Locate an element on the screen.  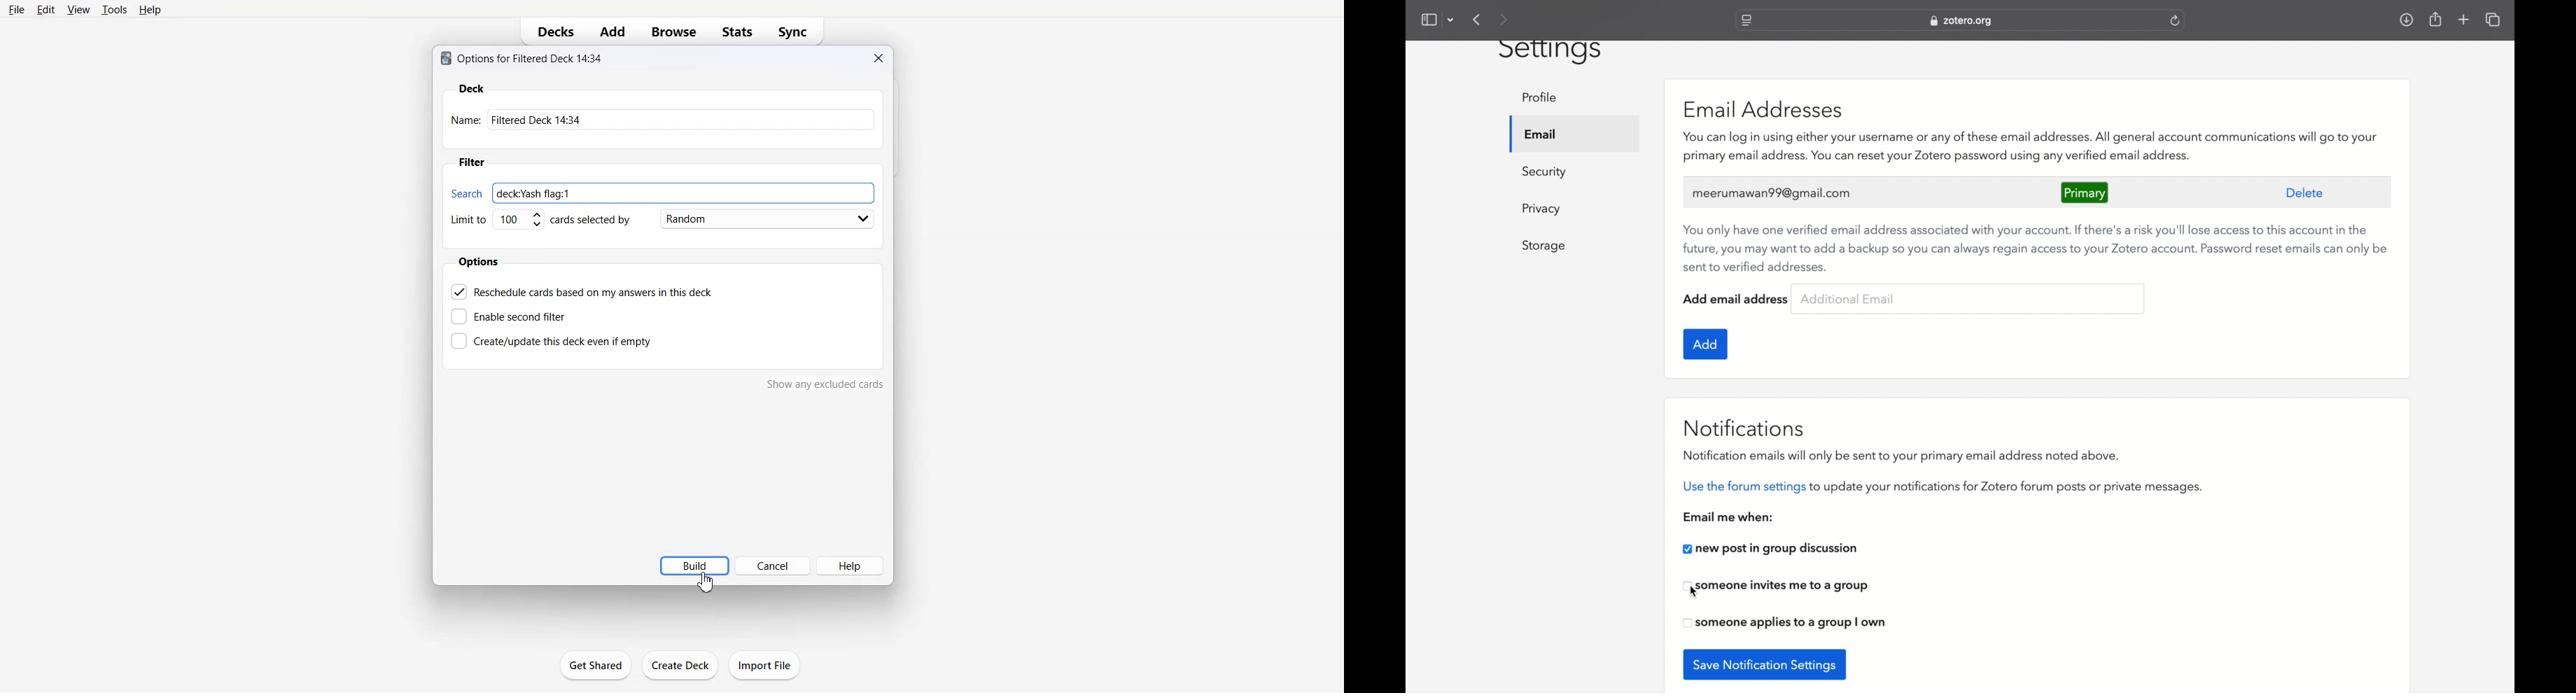
Tools is located at coordinates (115, 9).